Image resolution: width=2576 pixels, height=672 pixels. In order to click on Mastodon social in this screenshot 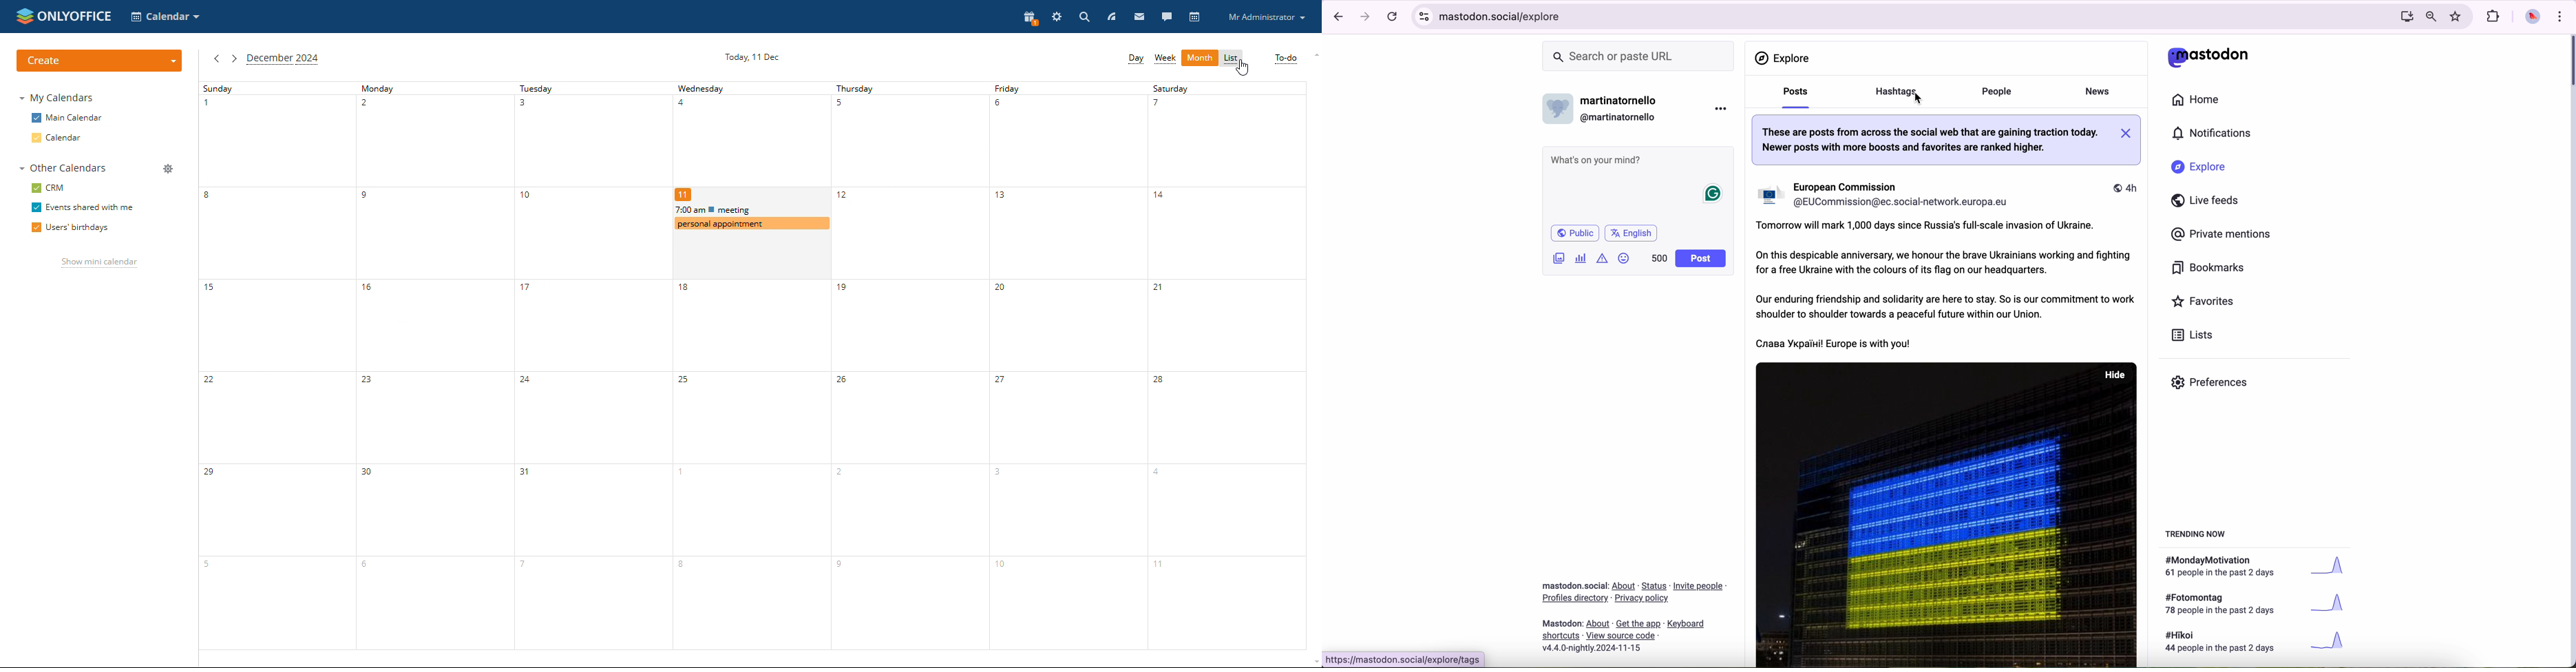, I will do `click(1573, 586)`.